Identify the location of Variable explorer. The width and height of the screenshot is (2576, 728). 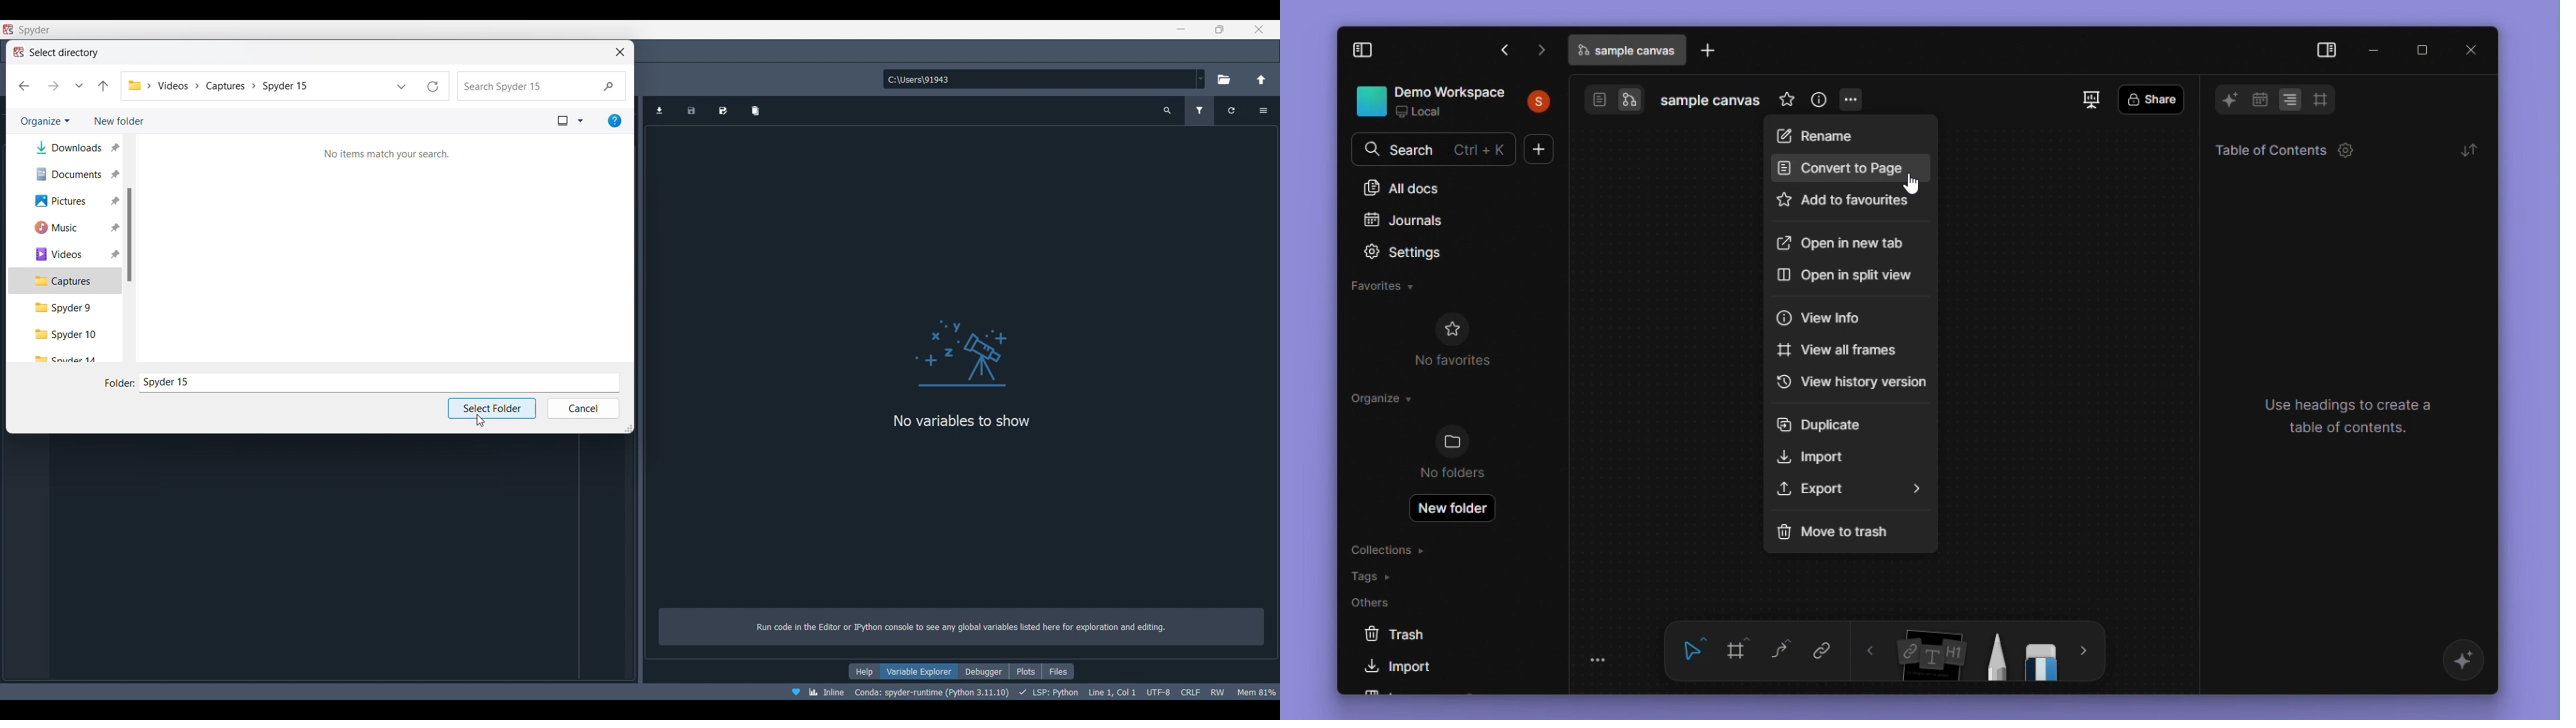
(919, 671).